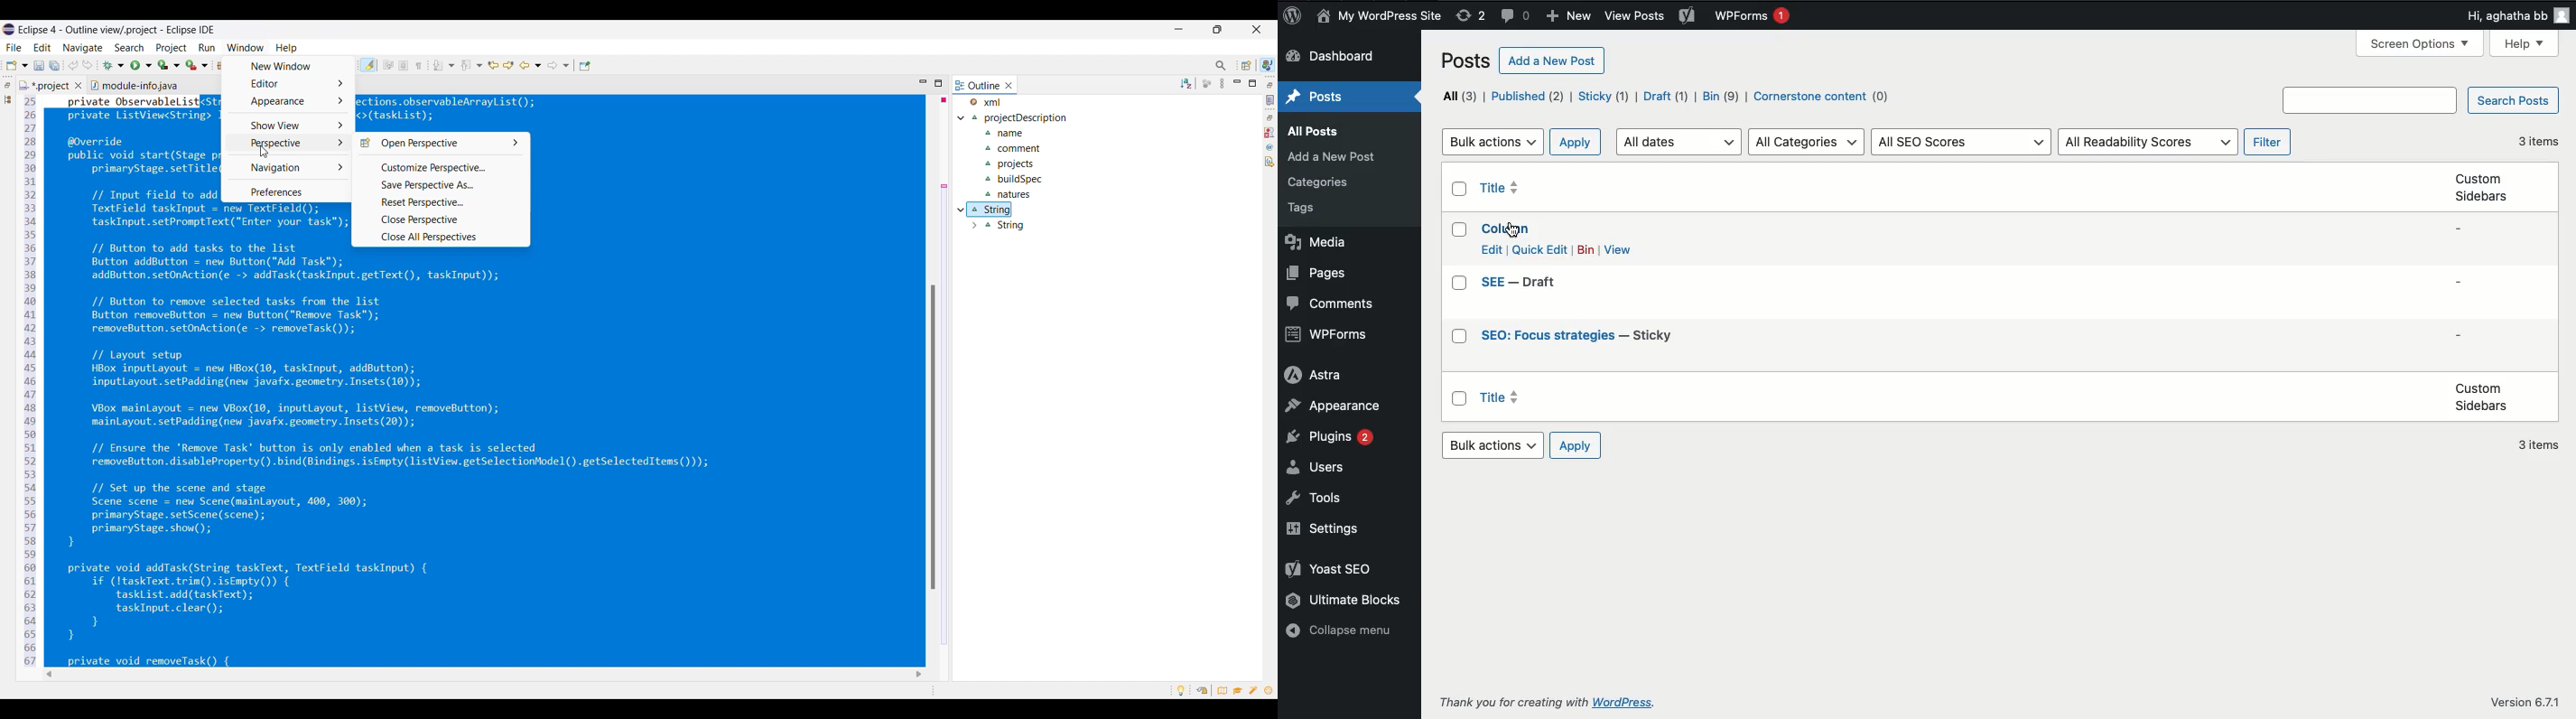 The height and width of the screenshot is (728, 2576). Describe the element at coordinates (440, 237) in the screenshot. I see `Close all perspectives` at that location.